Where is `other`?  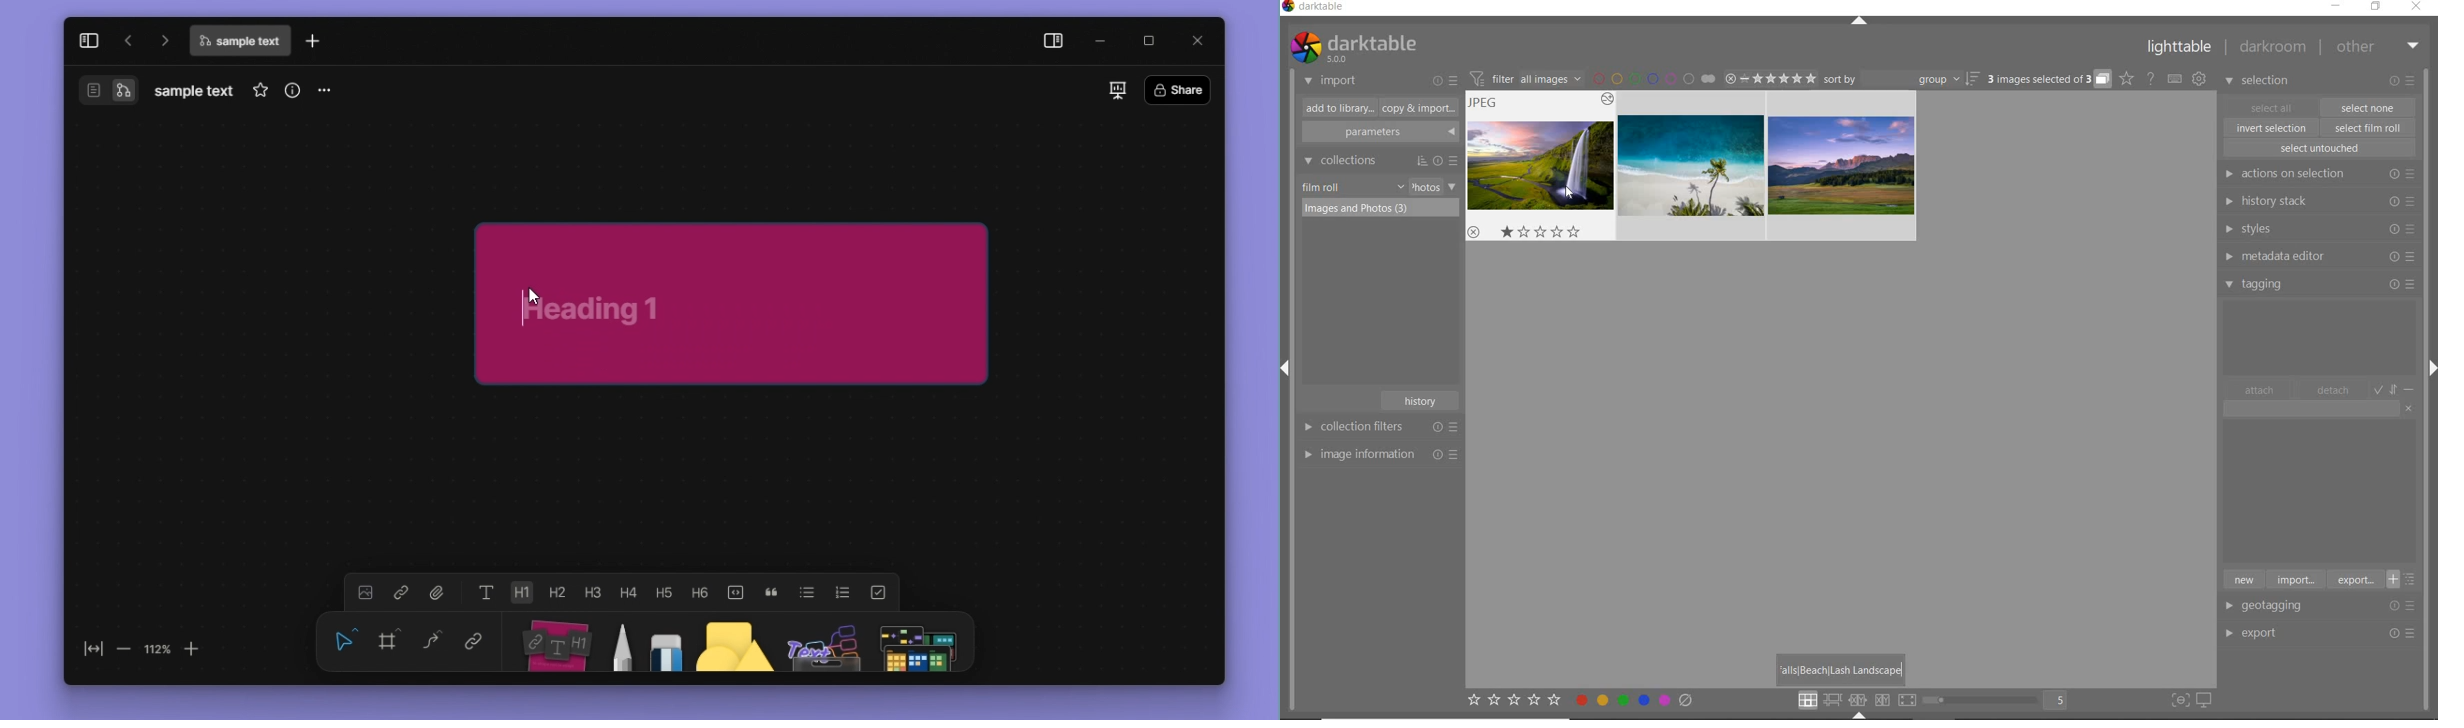 other is located at coordinates (2378, 46).